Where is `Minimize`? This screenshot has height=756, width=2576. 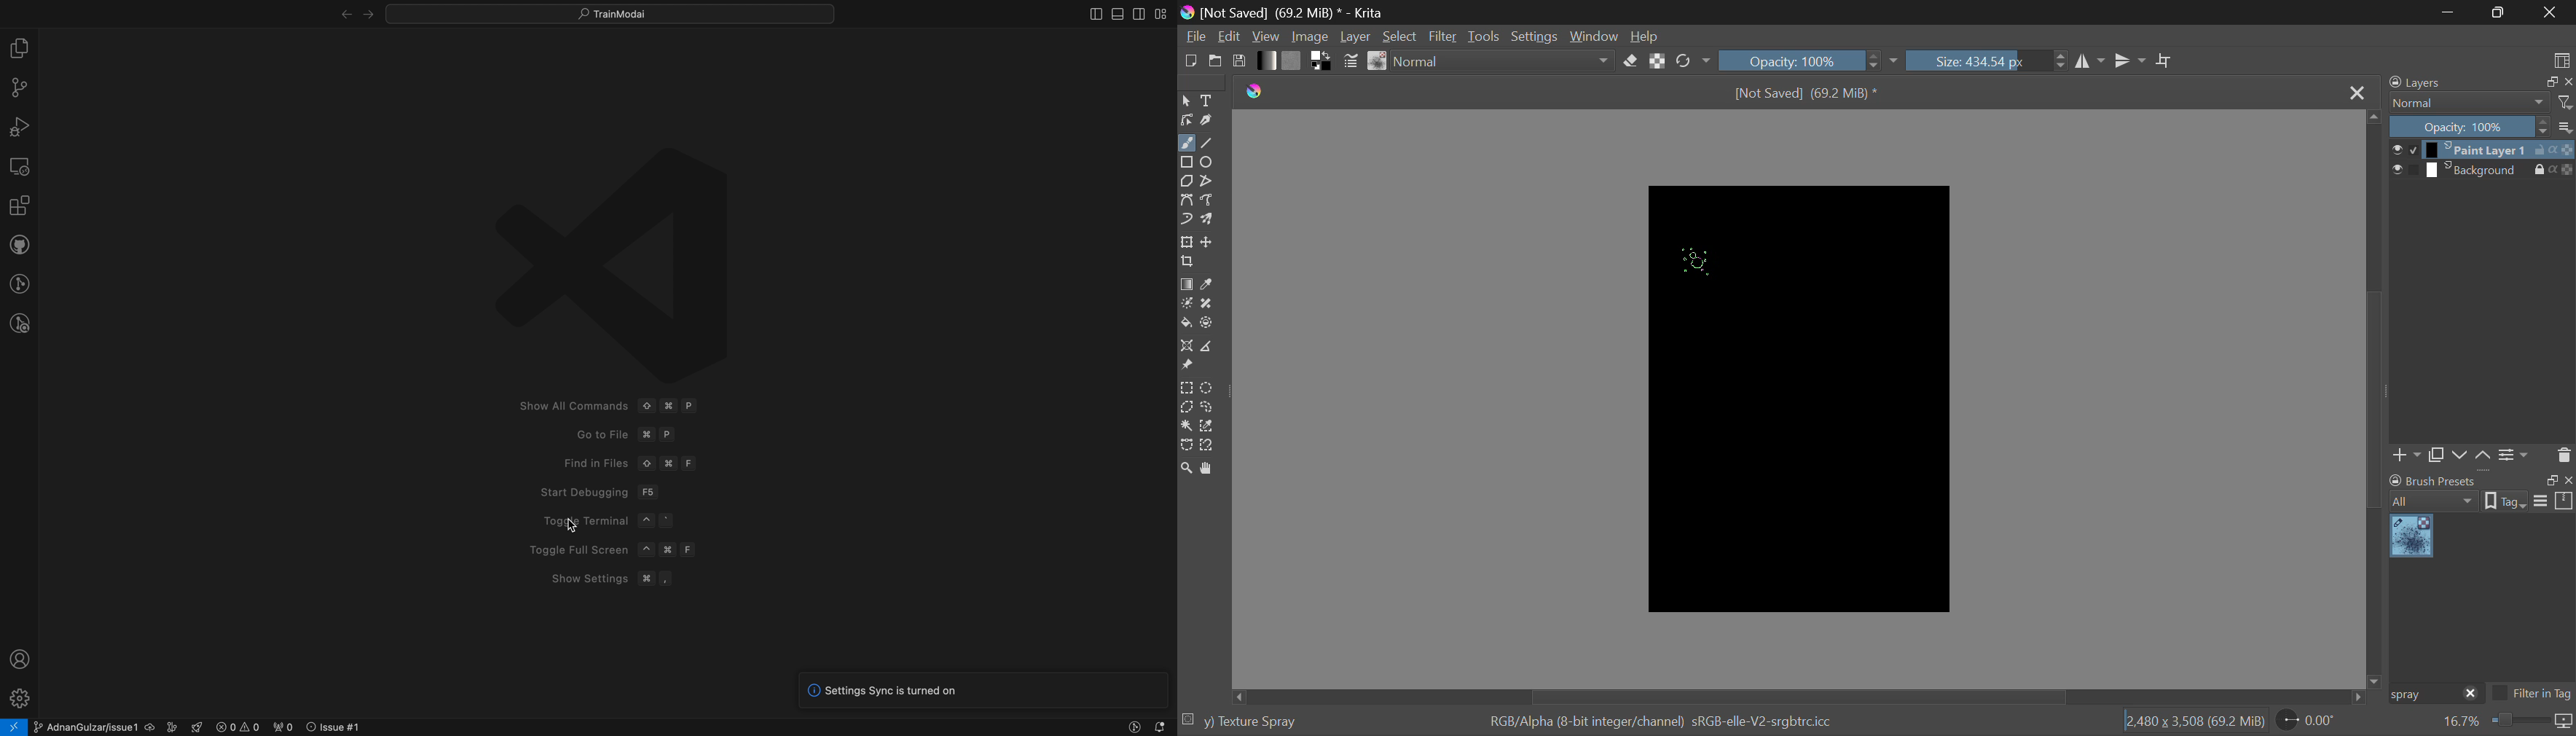
Minimize is located at coordinates (2501, 11).